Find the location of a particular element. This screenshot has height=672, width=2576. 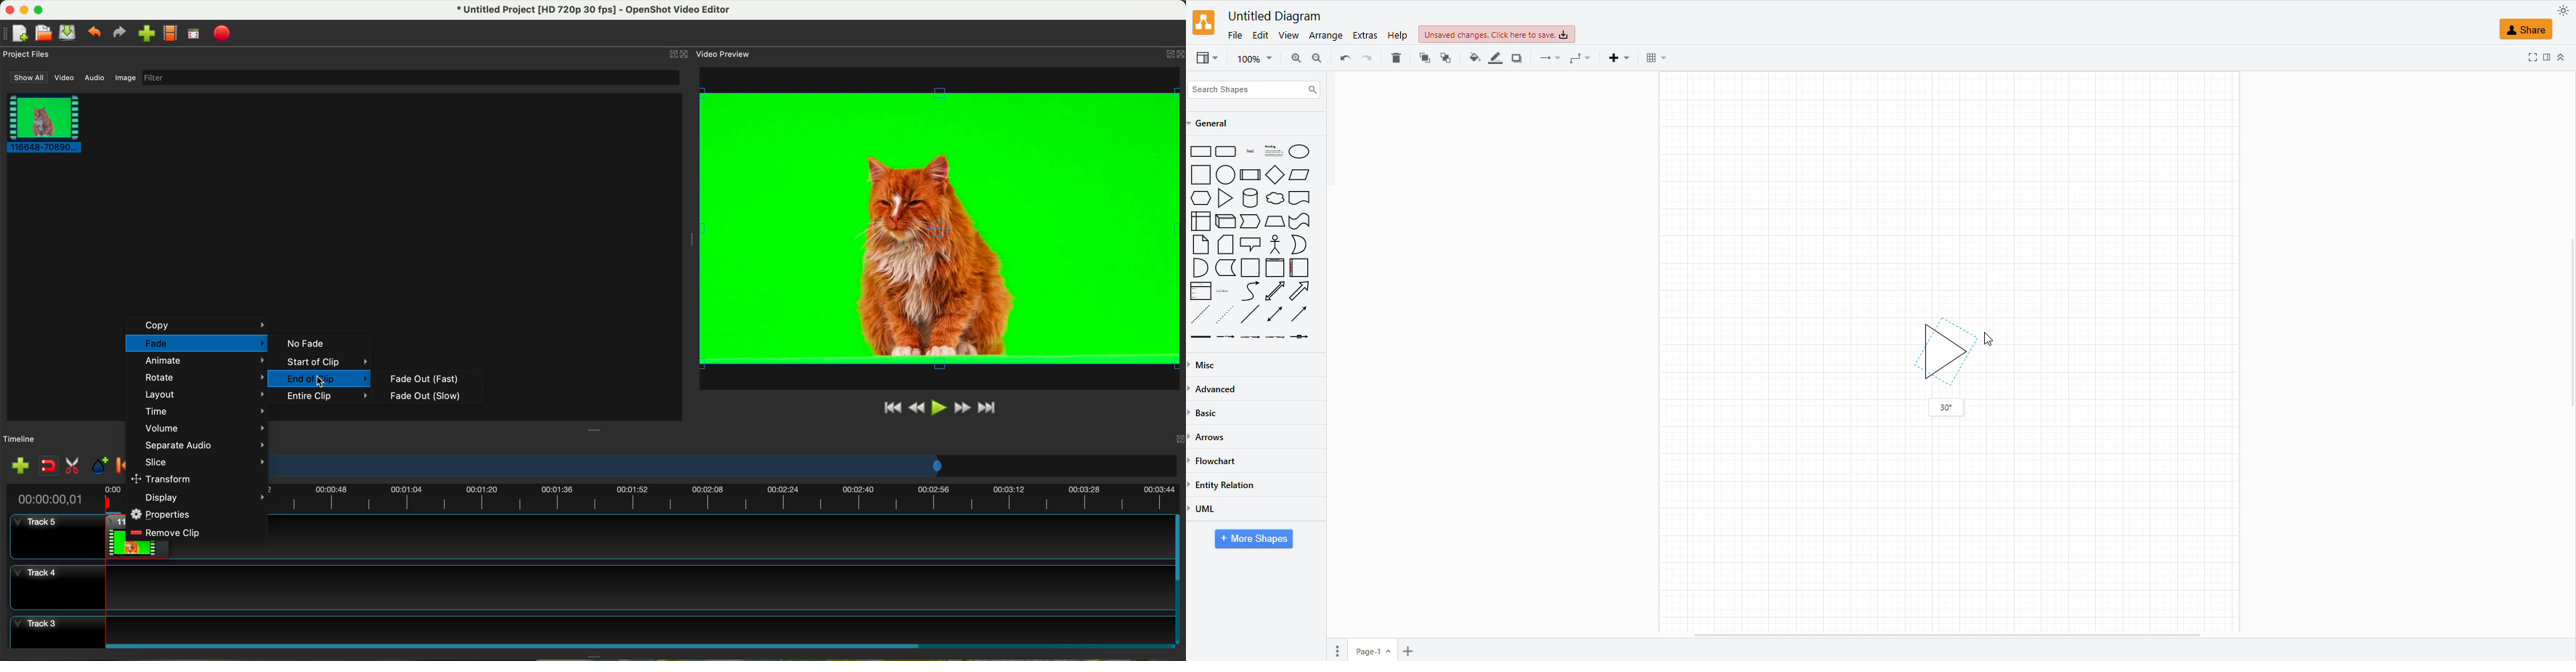

layout is located at coordinates (203, 394).